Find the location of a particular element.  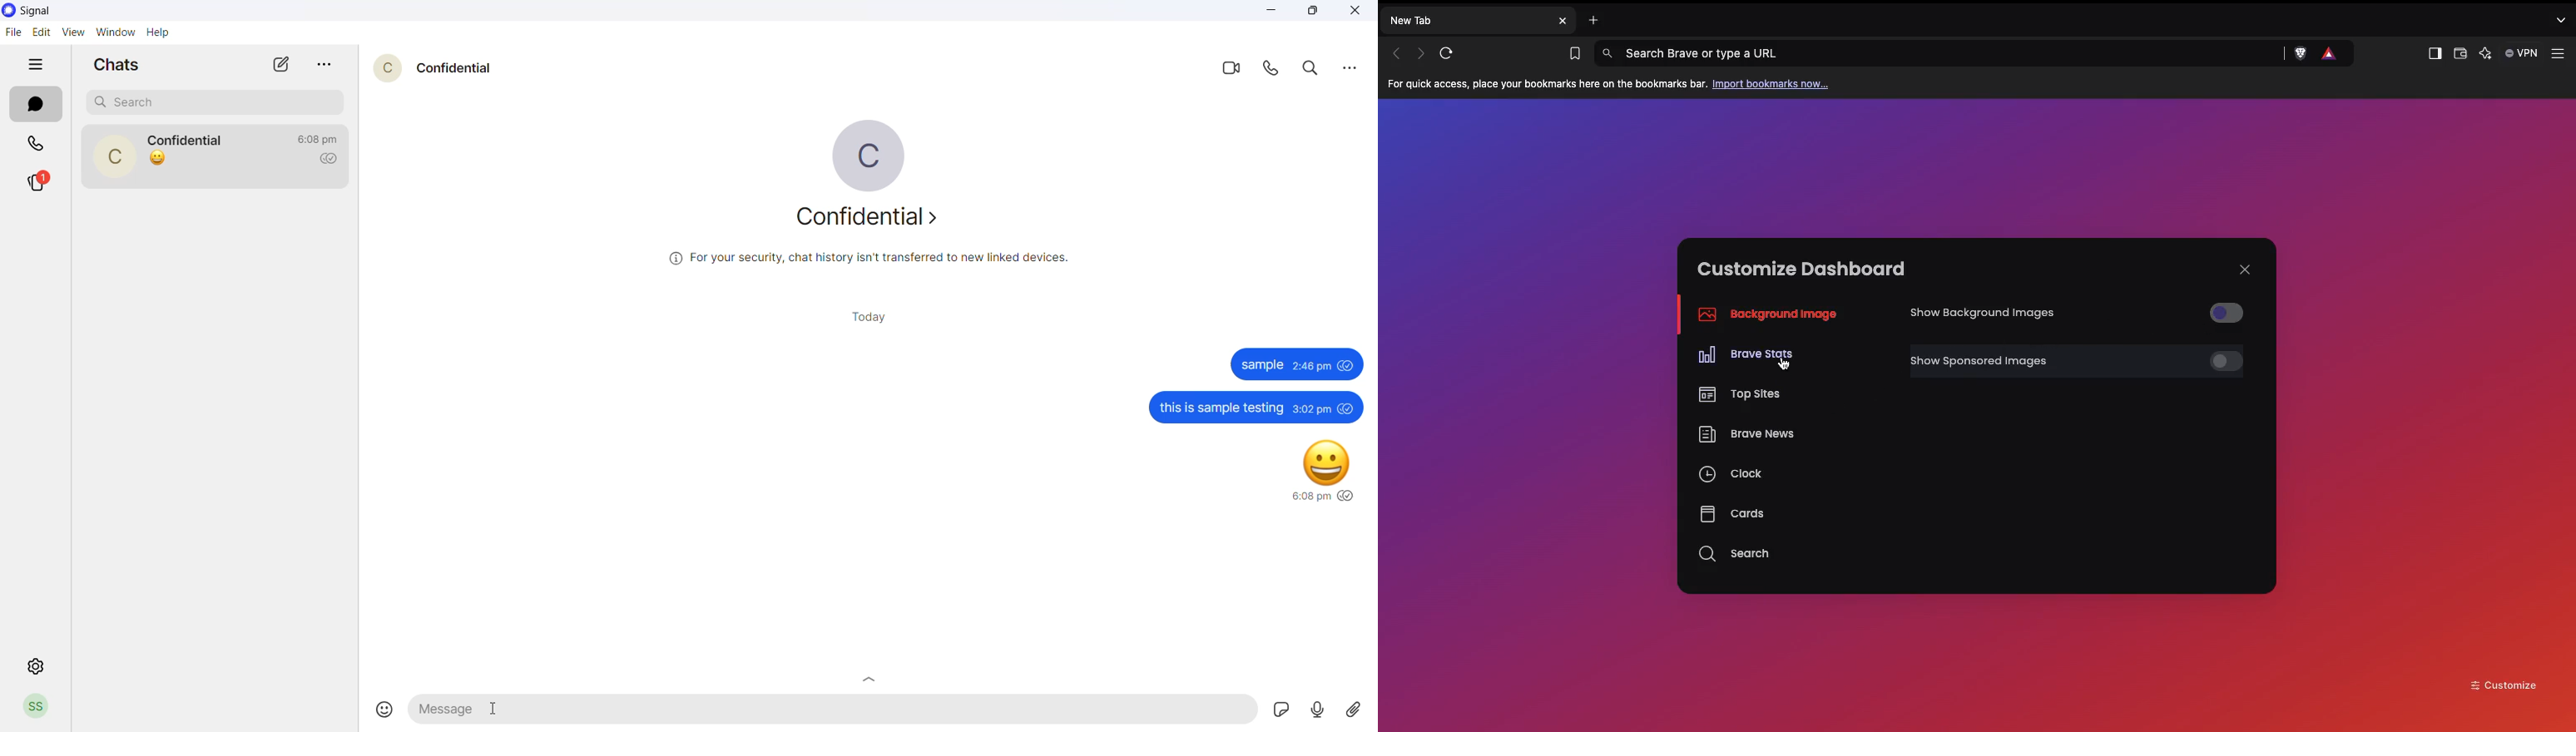

today heading is located at coordinates (875, 321).